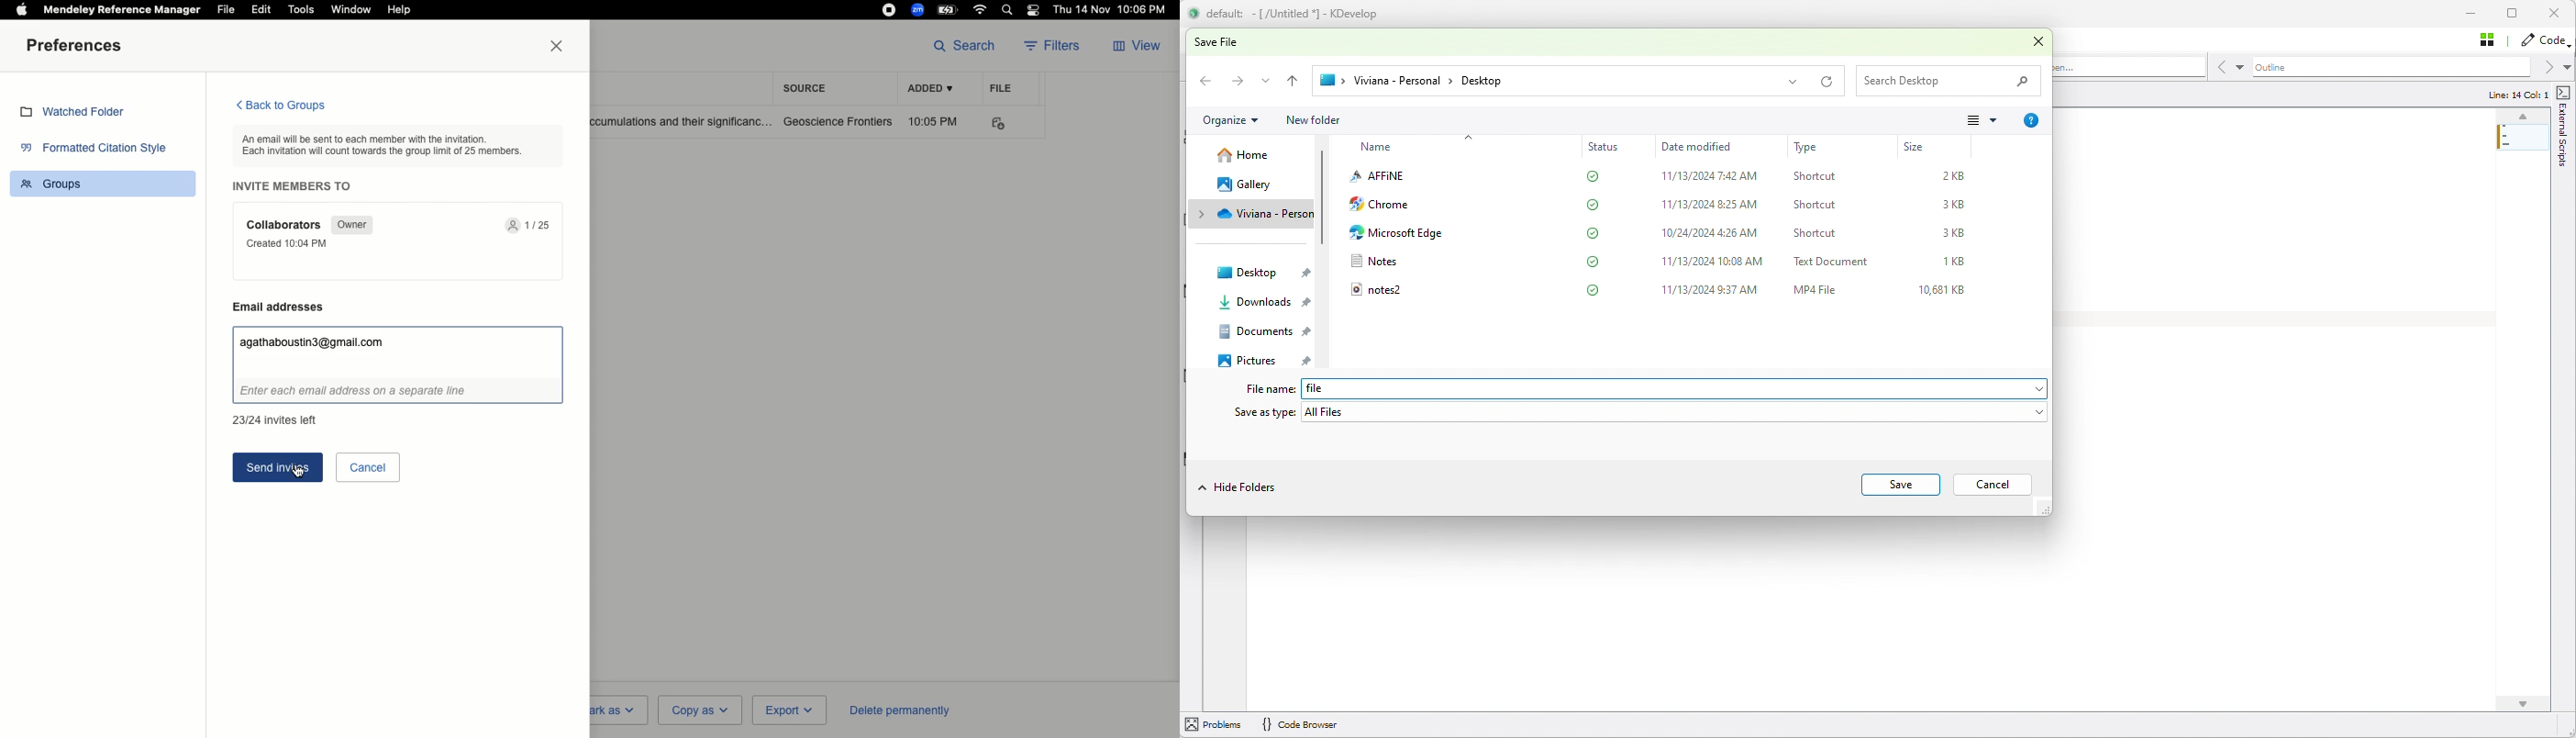  What do you see at coordinates (350, 10) in the screenshot?
I see `Window` at bounding box center [350, 10].